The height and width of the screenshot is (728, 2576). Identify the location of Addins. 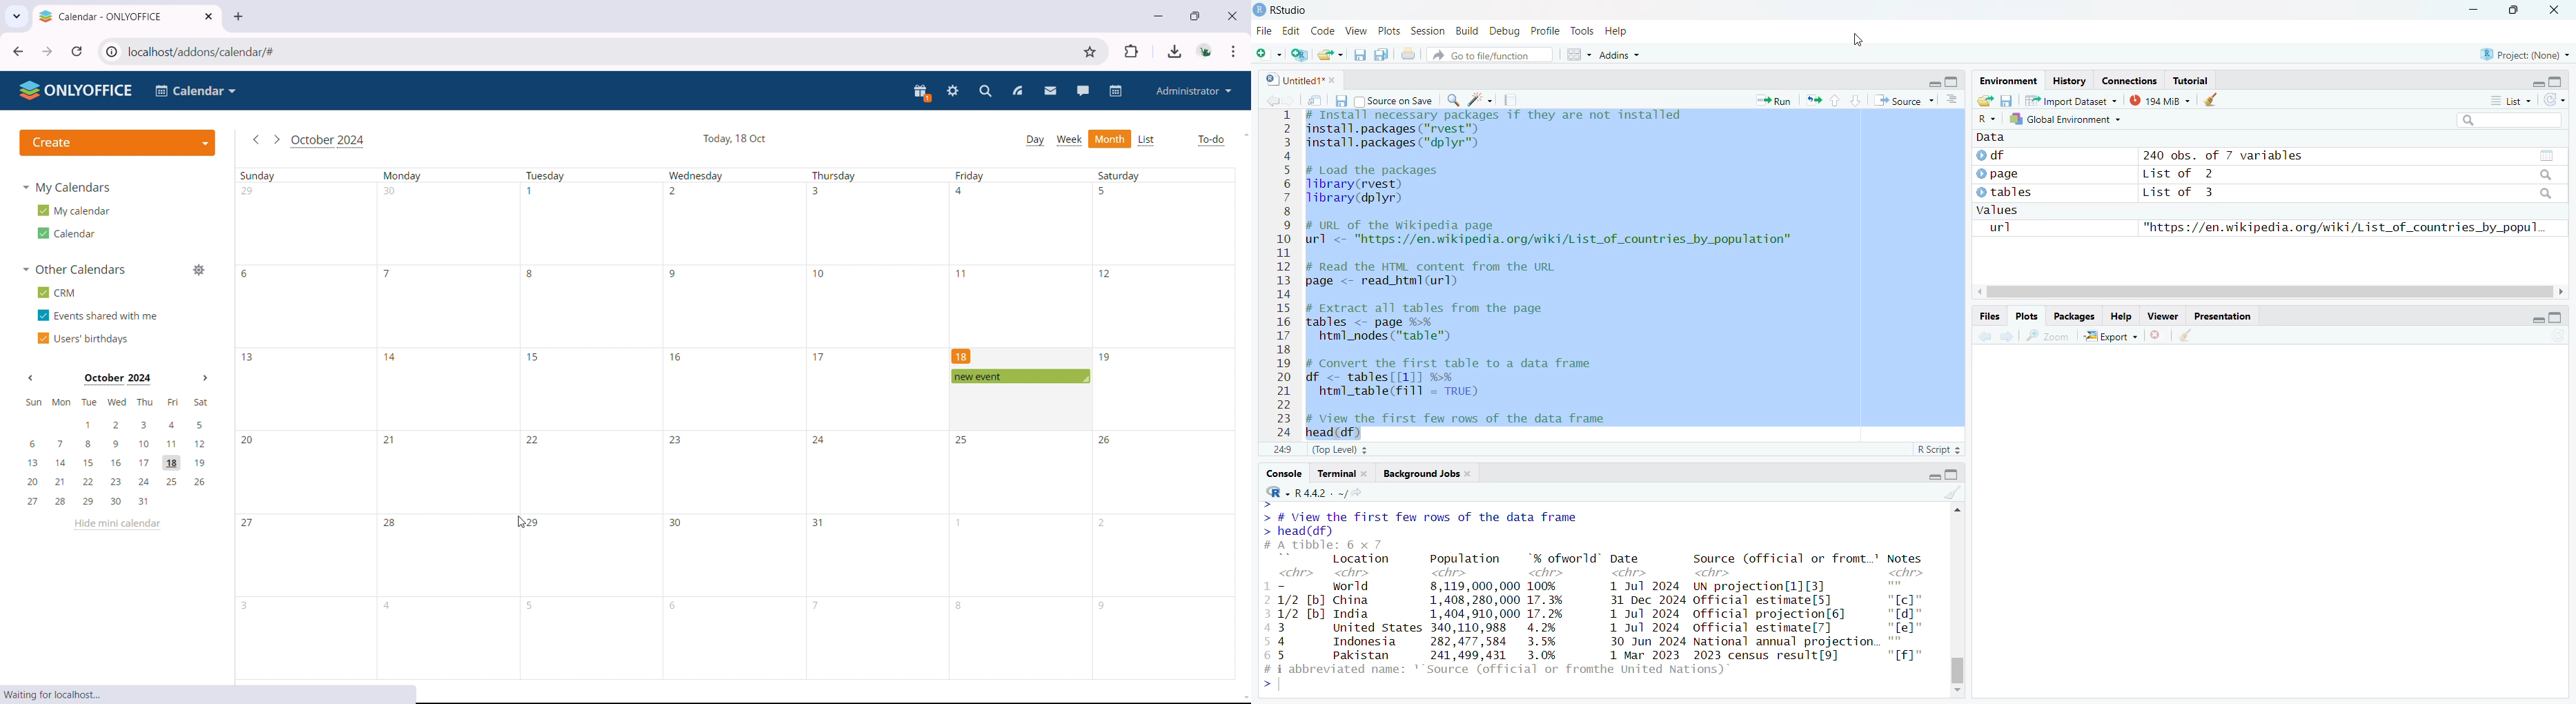
(1620, 54).